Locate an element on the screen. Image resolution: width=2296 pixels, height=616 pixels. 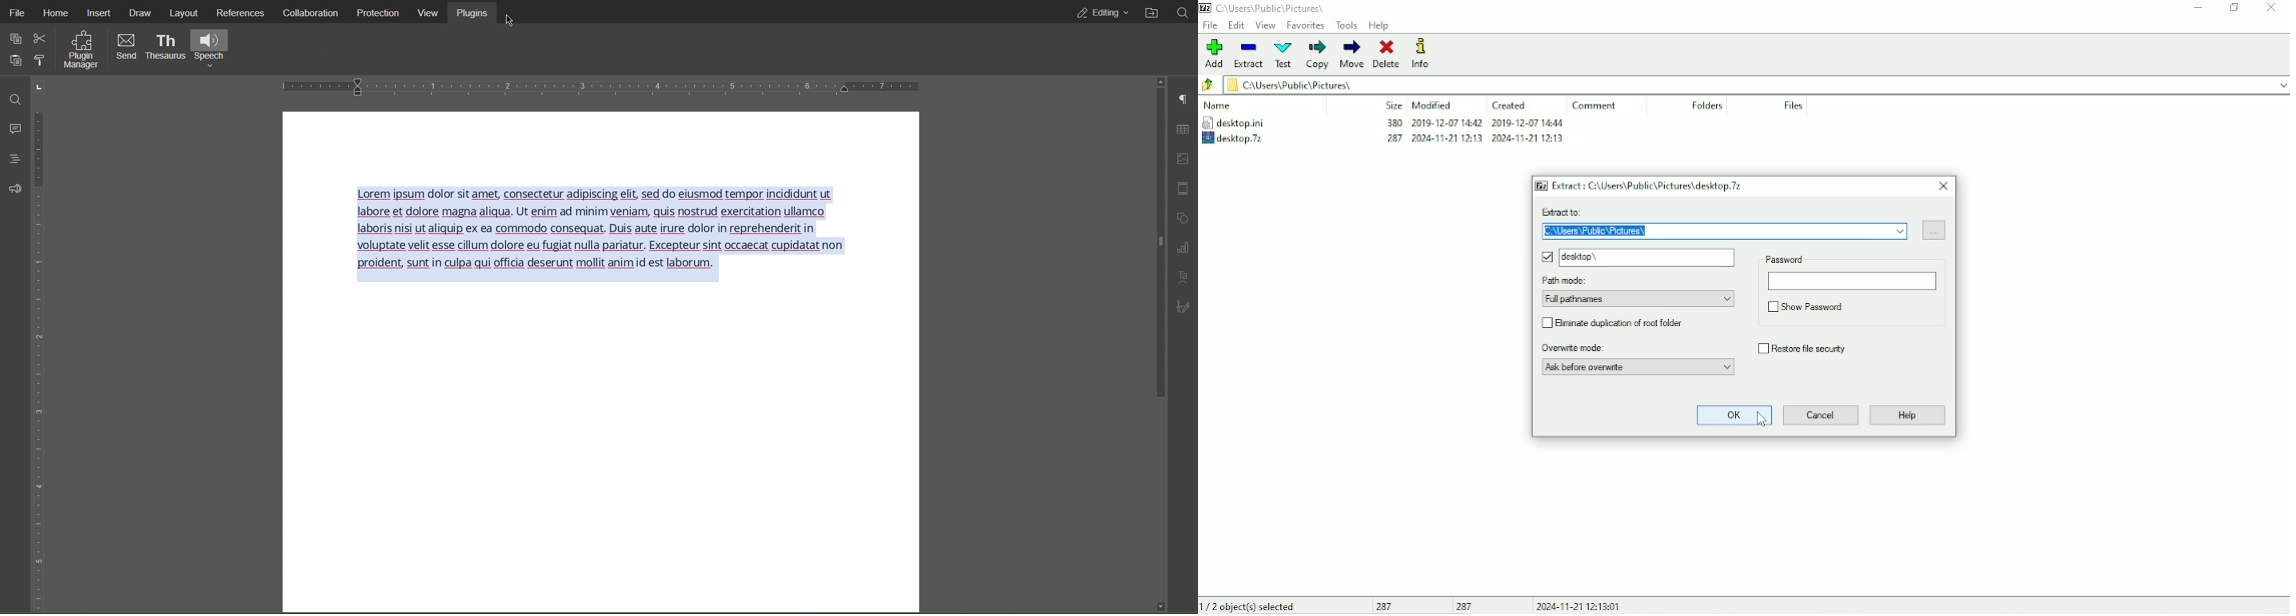
Cut is located at coordinates (42, 39).